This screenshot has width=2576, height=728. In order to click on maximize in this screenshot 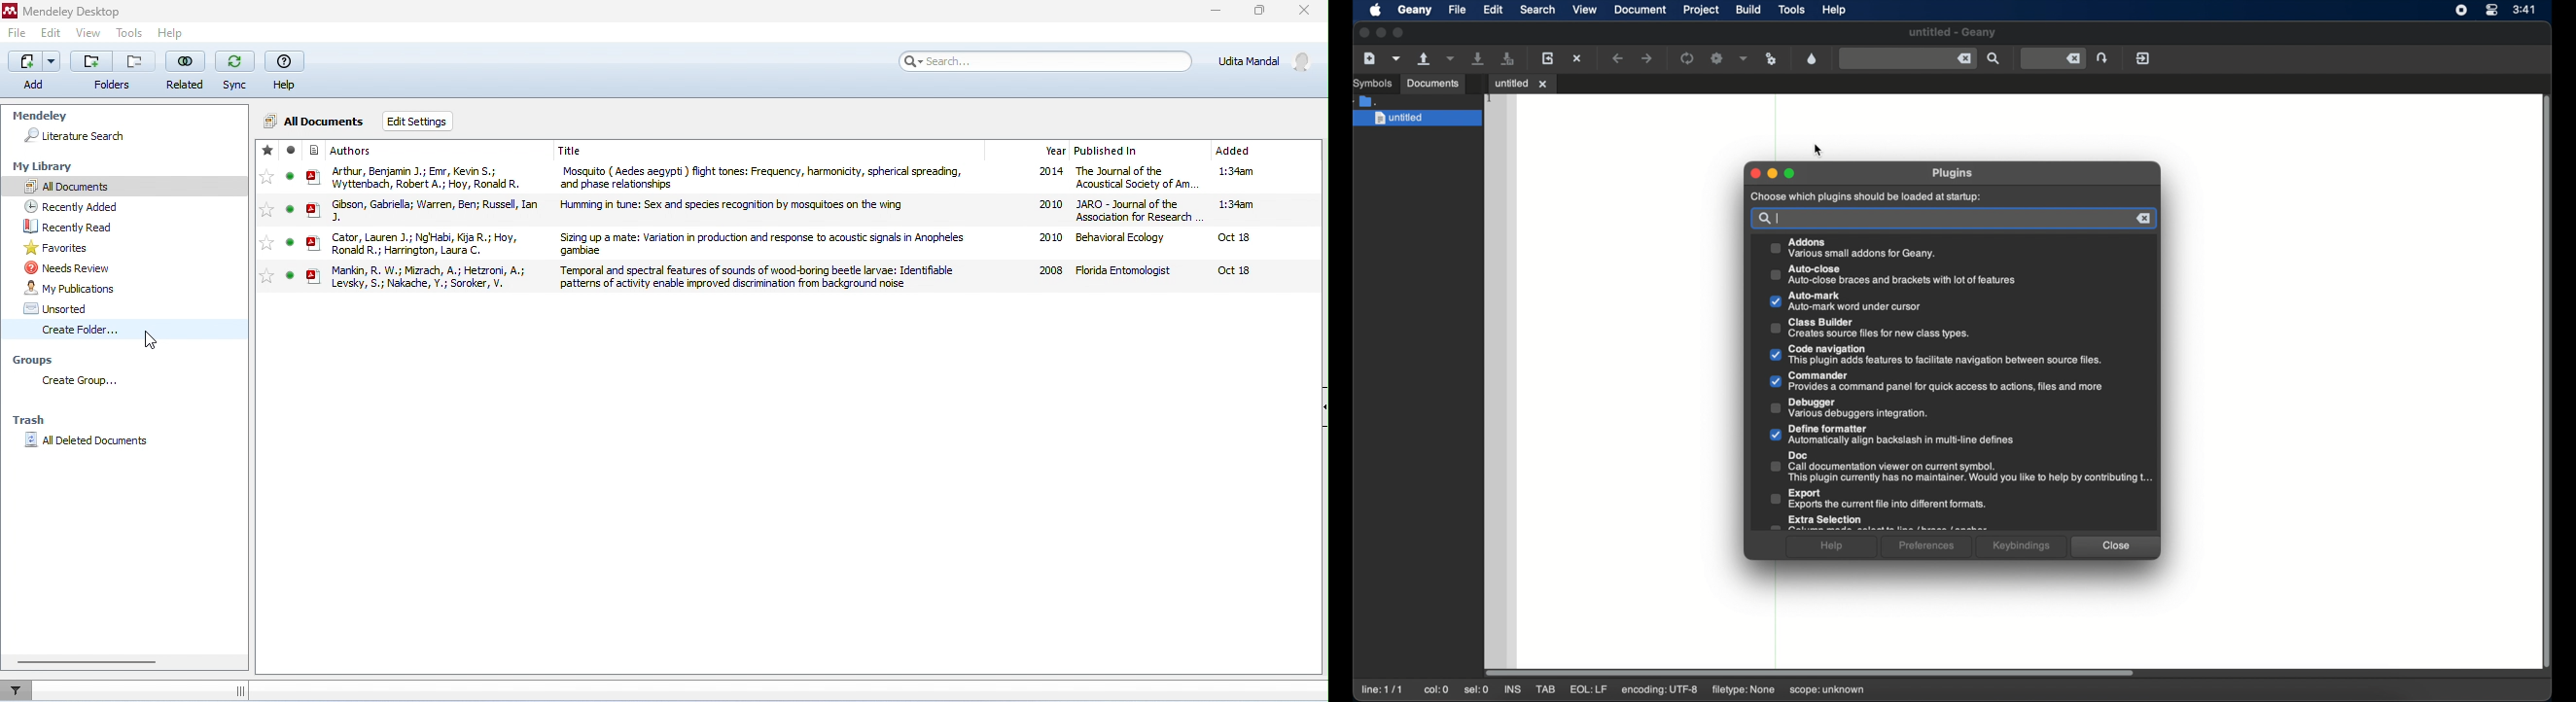, I will do `click(1257, 11)`.